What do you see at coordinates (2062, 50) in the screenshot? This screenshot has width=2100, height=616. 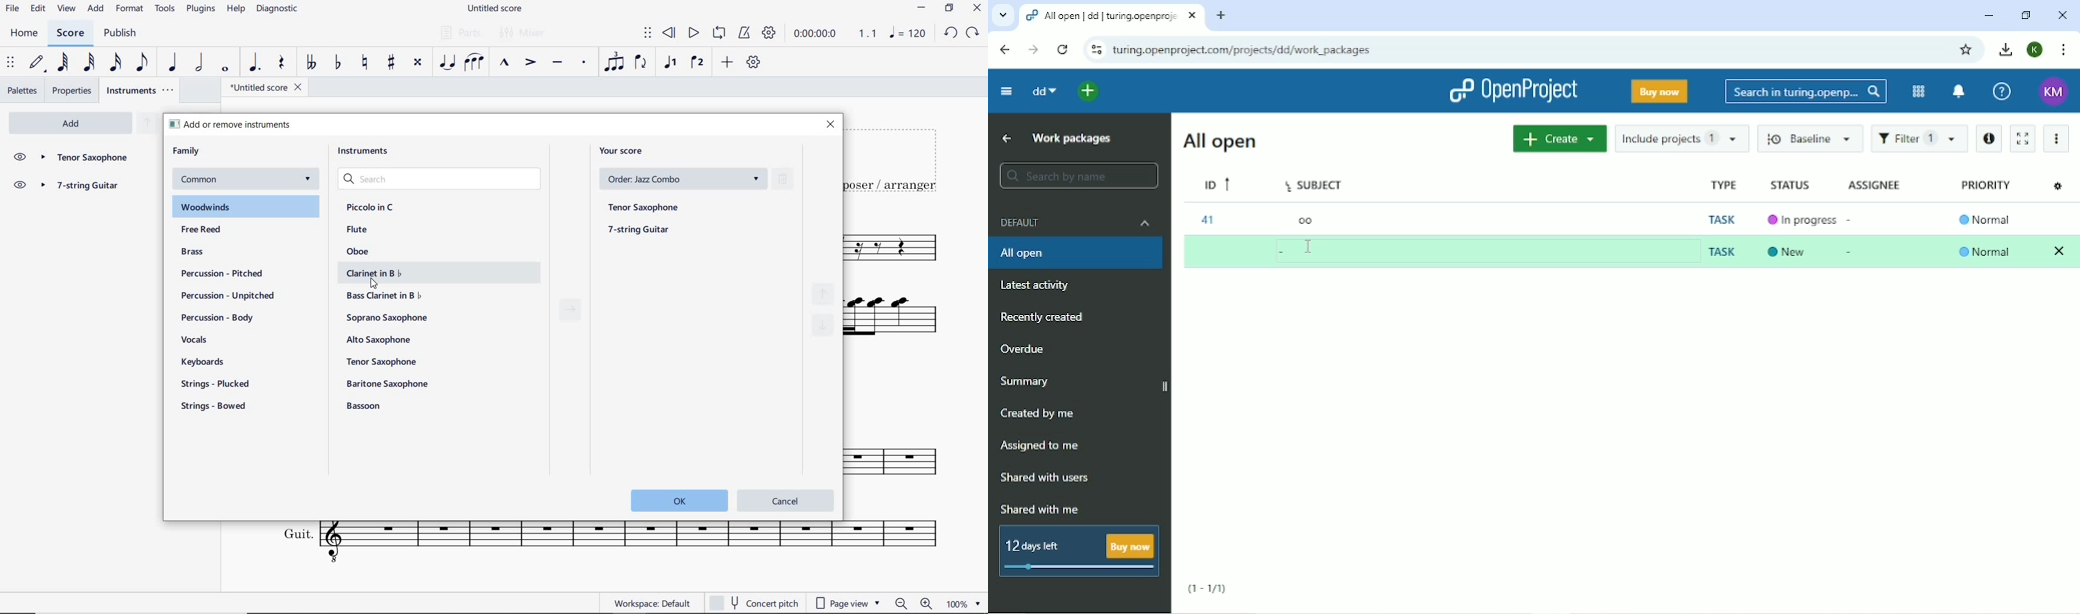 I see `Customize and control google chrome` at bounding box center [2062, 50].